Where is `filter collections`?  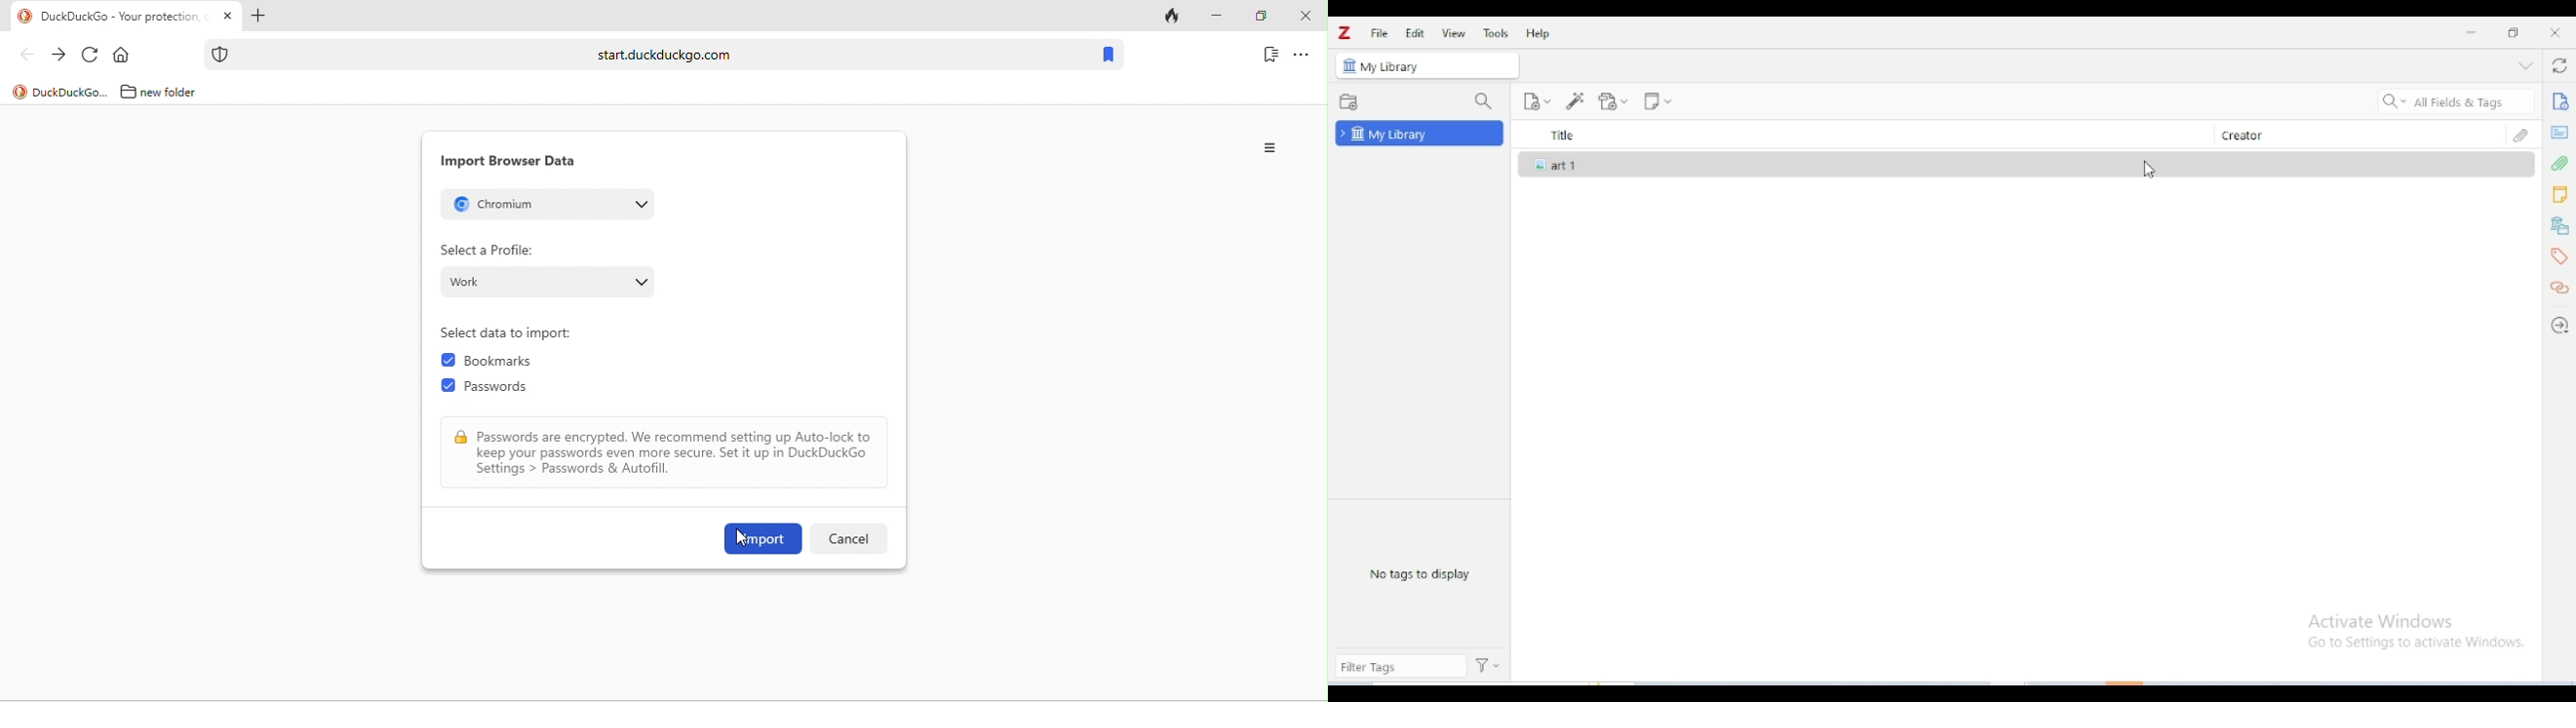 filter collections is located at coordinates (1484, 102).